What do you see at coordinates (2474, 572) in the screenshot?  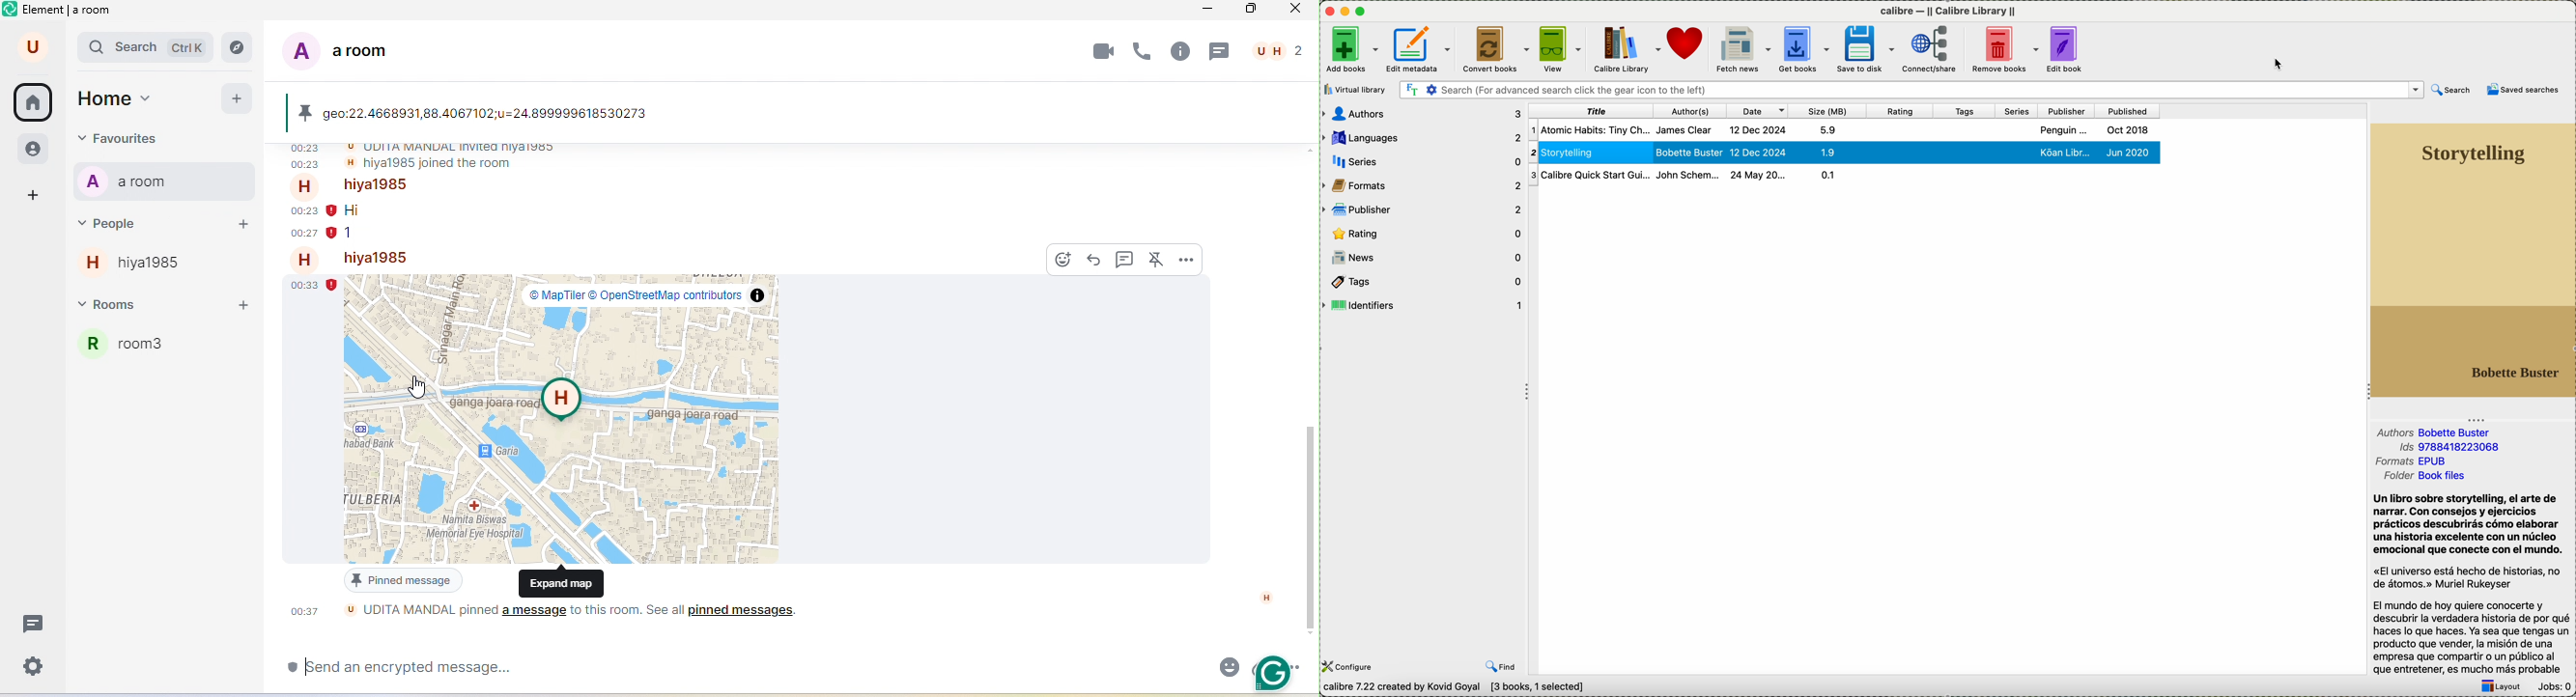 I see `synopsis` at bounding box center [2474, 572].